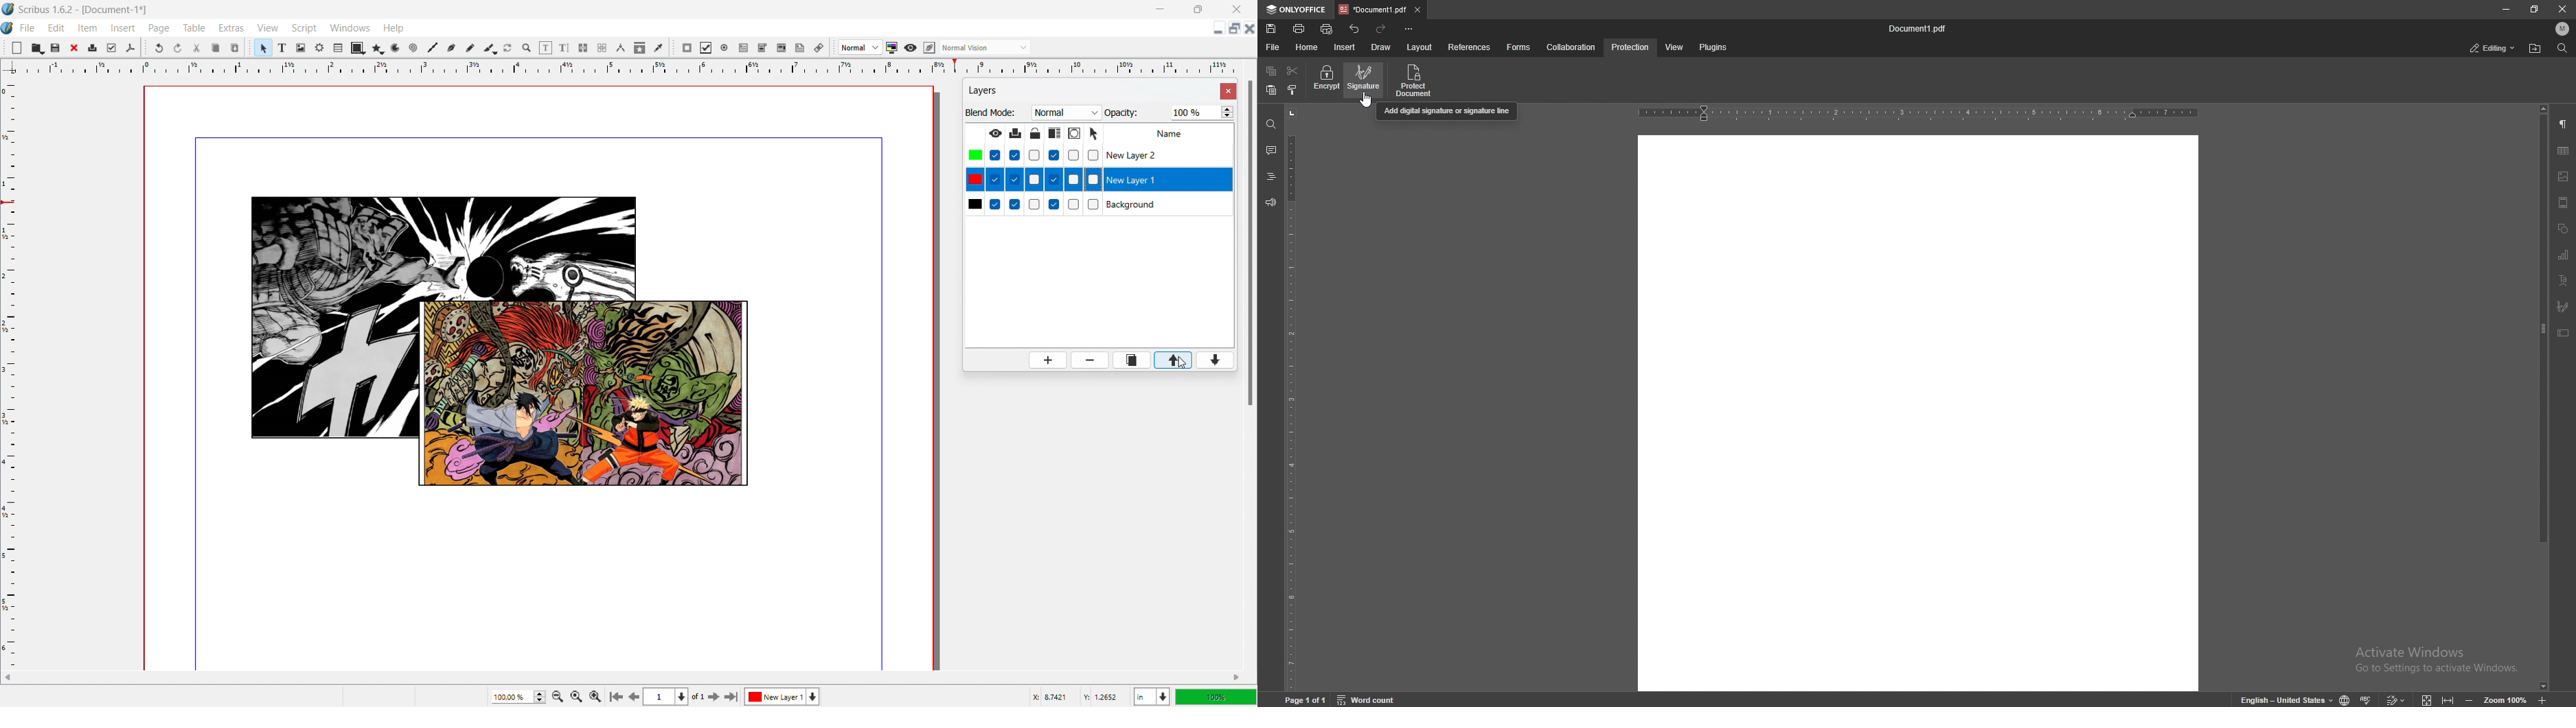  Describe the element at coordinates (1365, 80) in the screenshot. I see `signature` at that location.